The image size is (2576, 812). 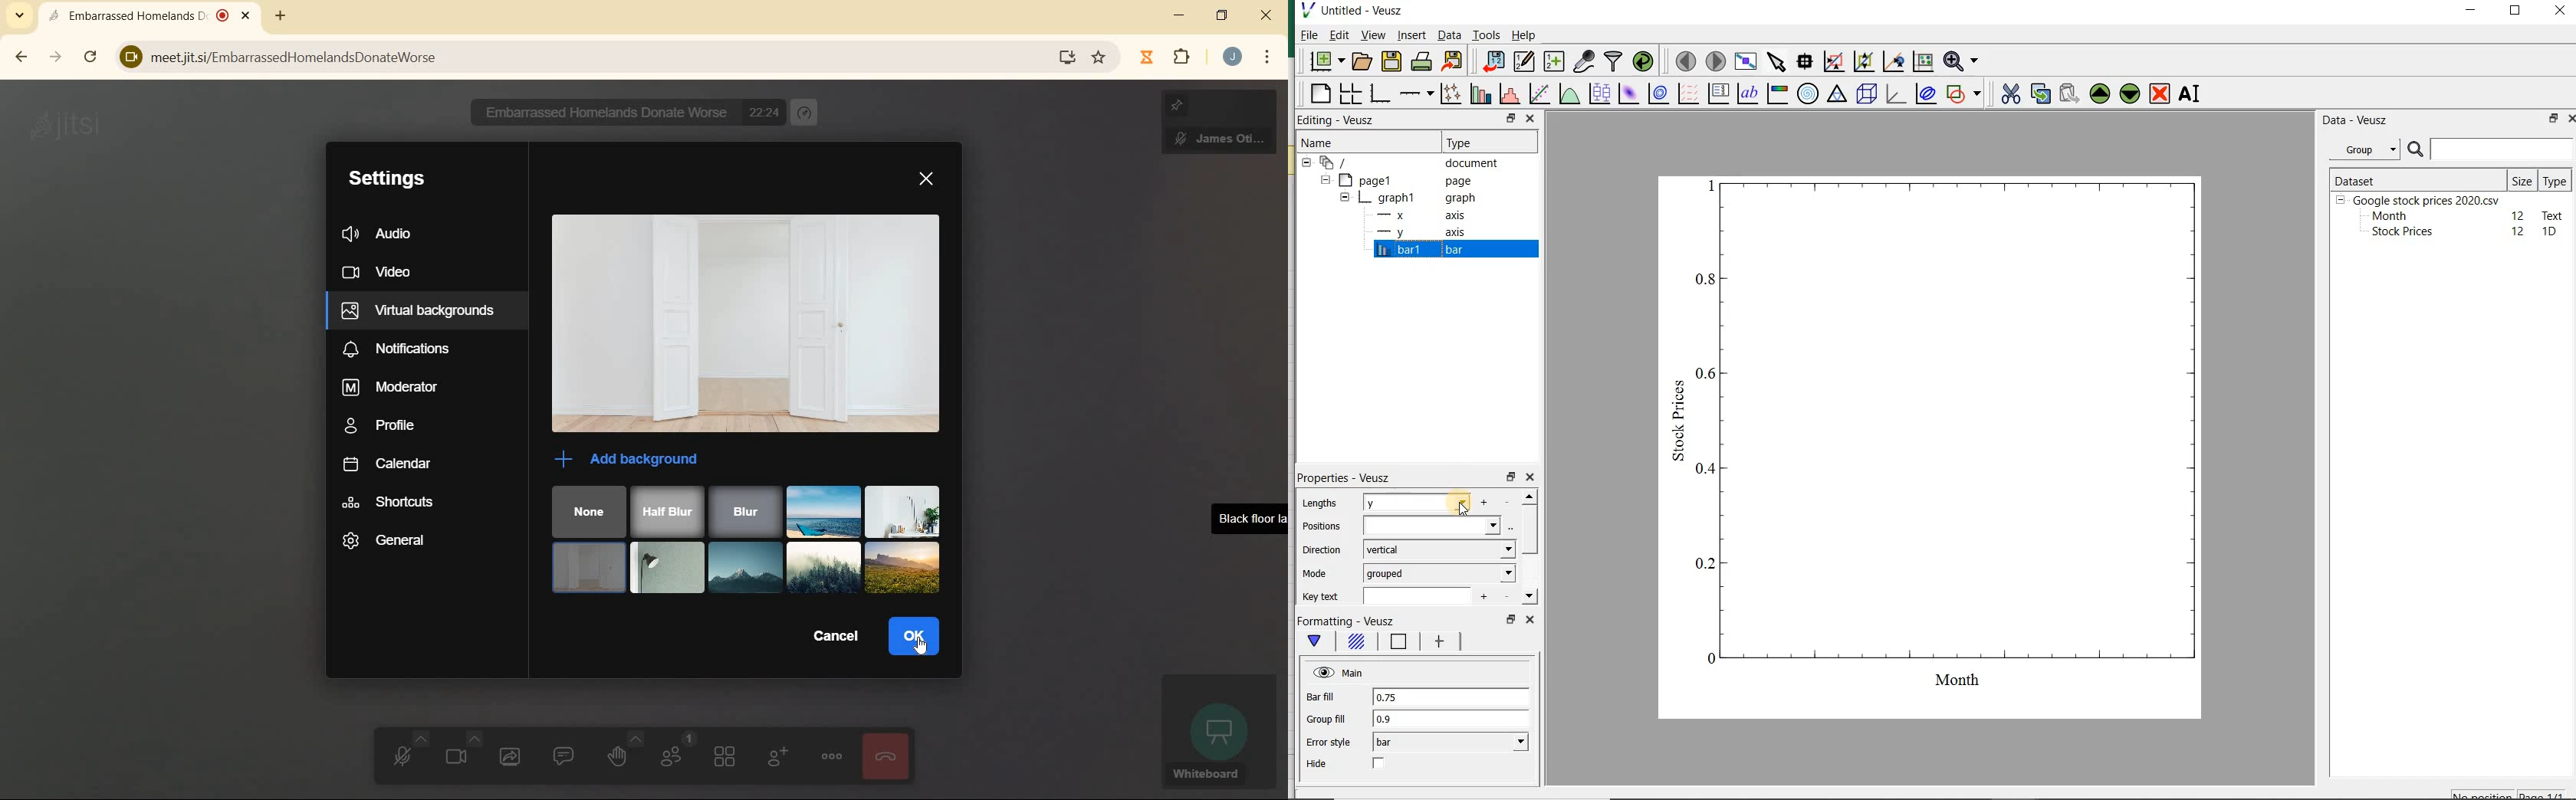 I want to click on 12, so click(x=2519, y=231).